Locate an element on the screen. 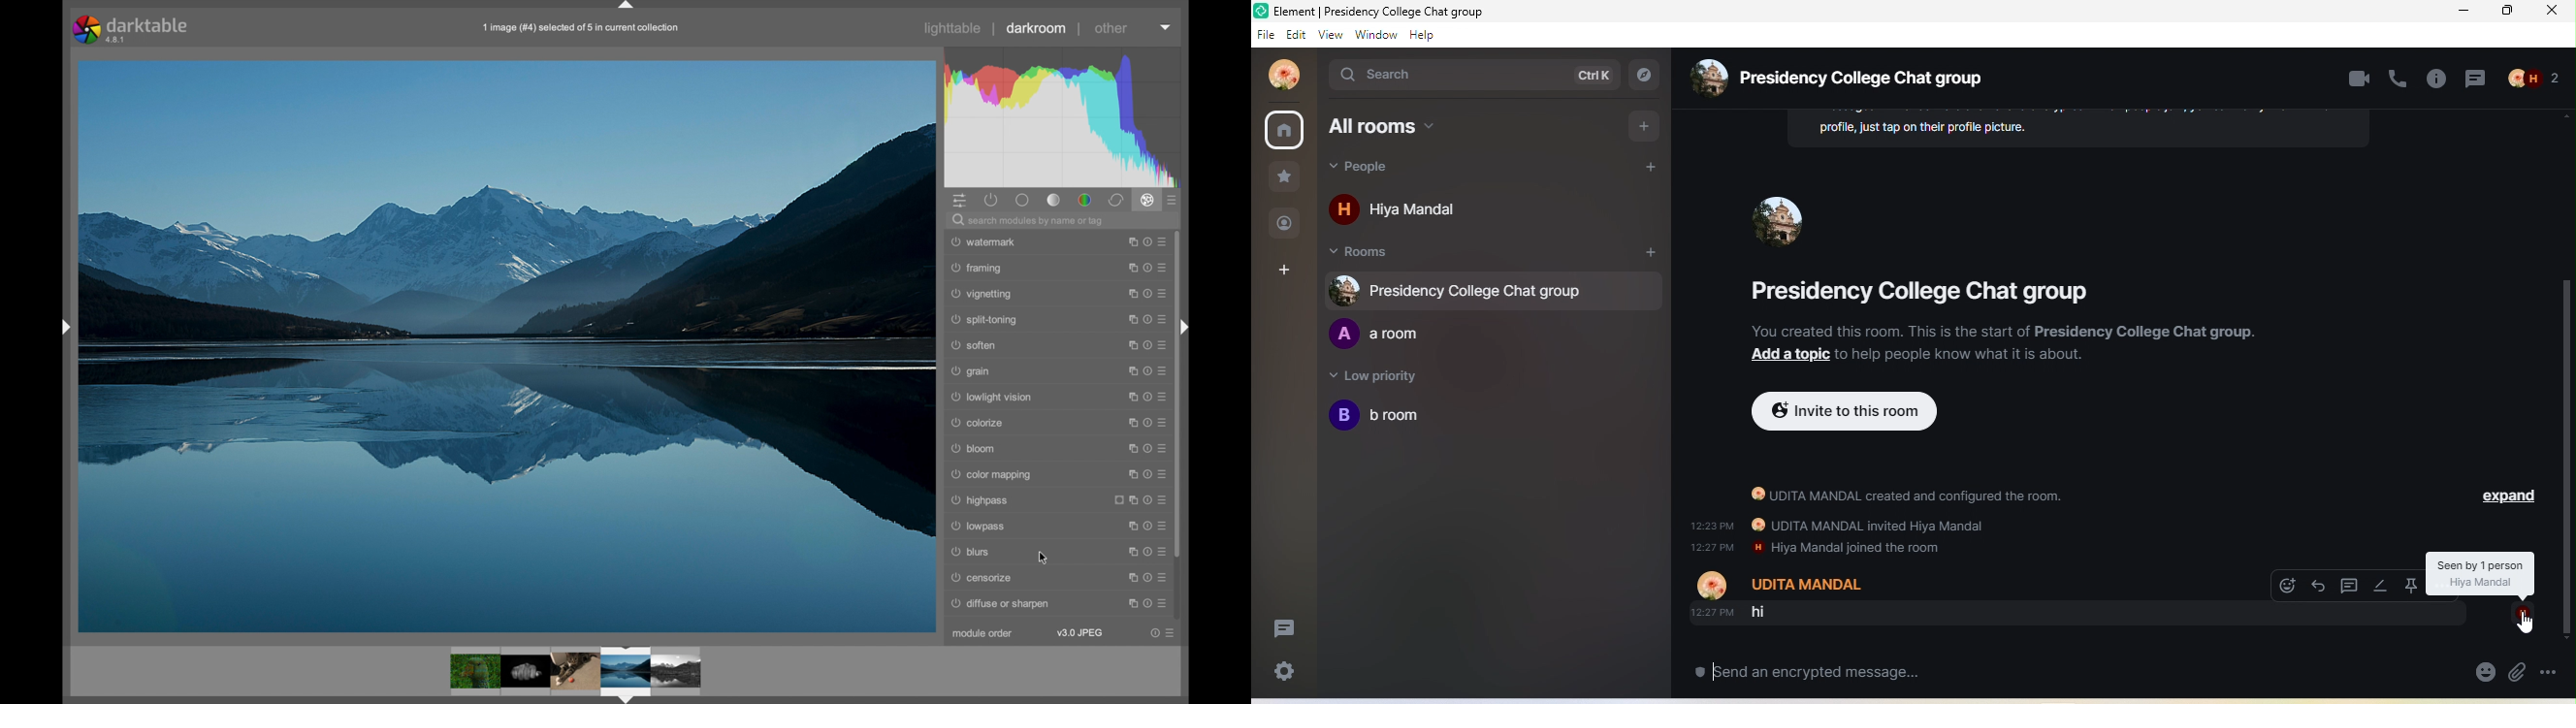  bloom is located at coordinates (975, 448).